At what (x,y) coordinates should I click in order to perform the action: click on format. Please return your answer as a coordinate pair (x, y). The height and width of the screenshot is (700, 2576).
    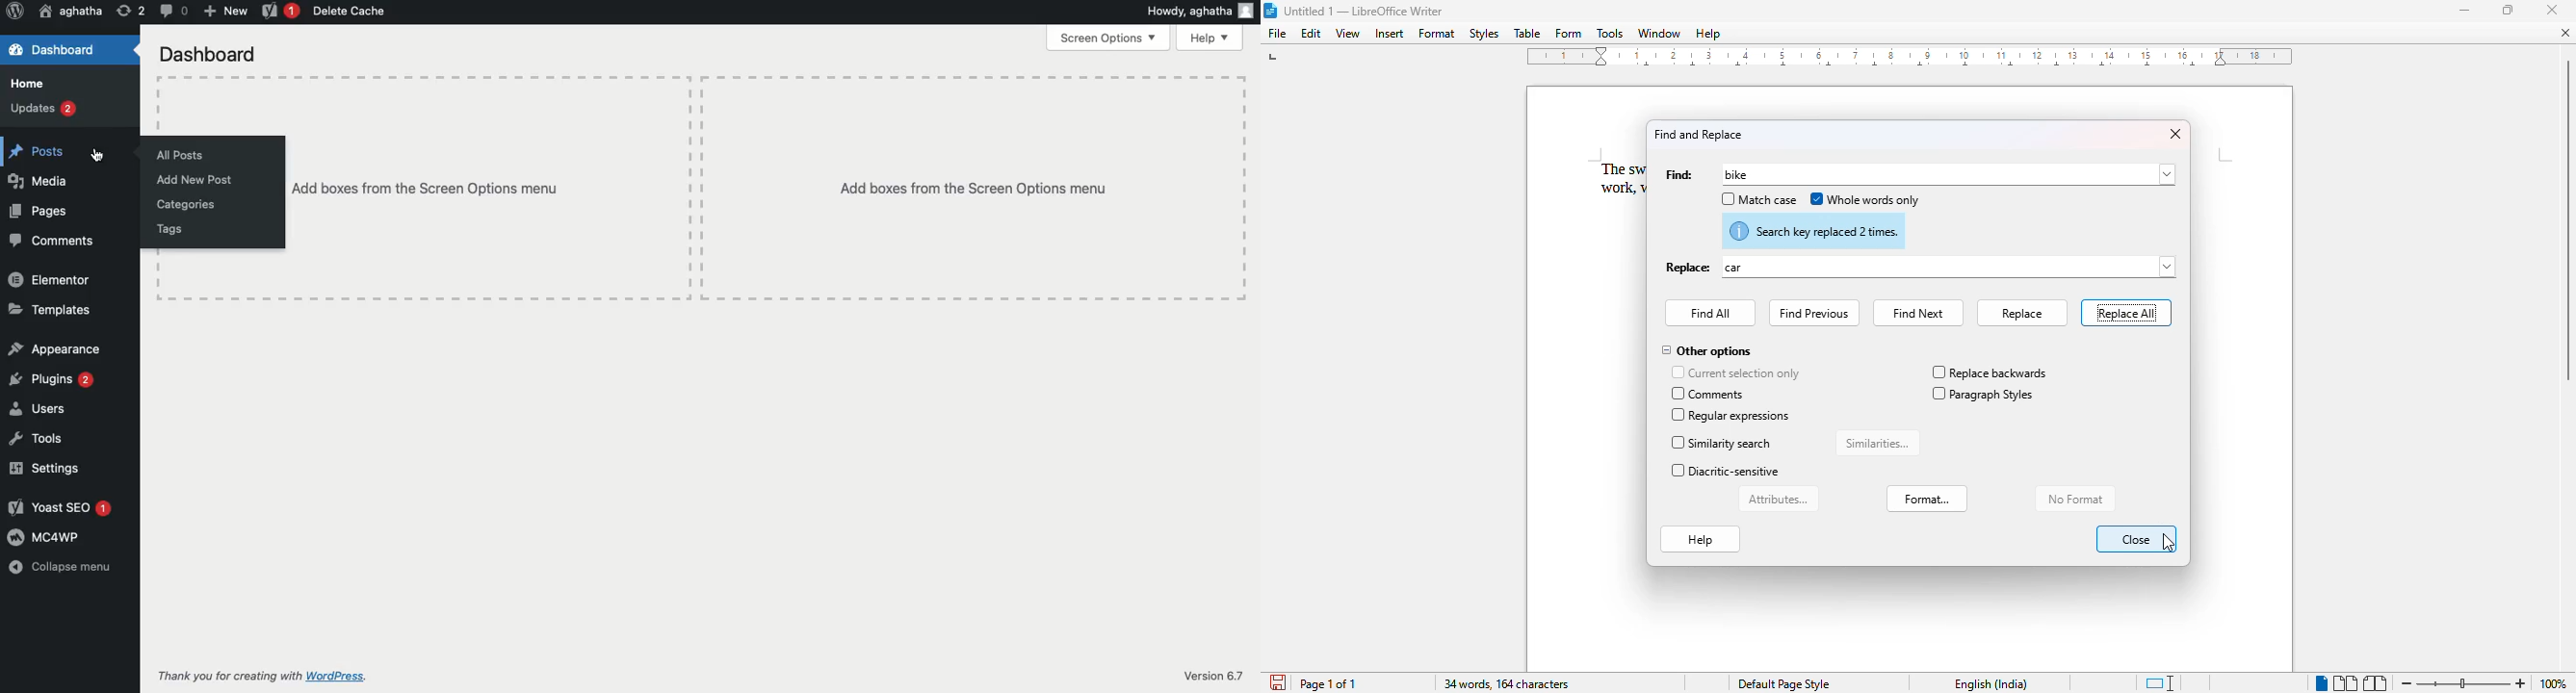
    Looking at the image, I should click on (1438, 33).